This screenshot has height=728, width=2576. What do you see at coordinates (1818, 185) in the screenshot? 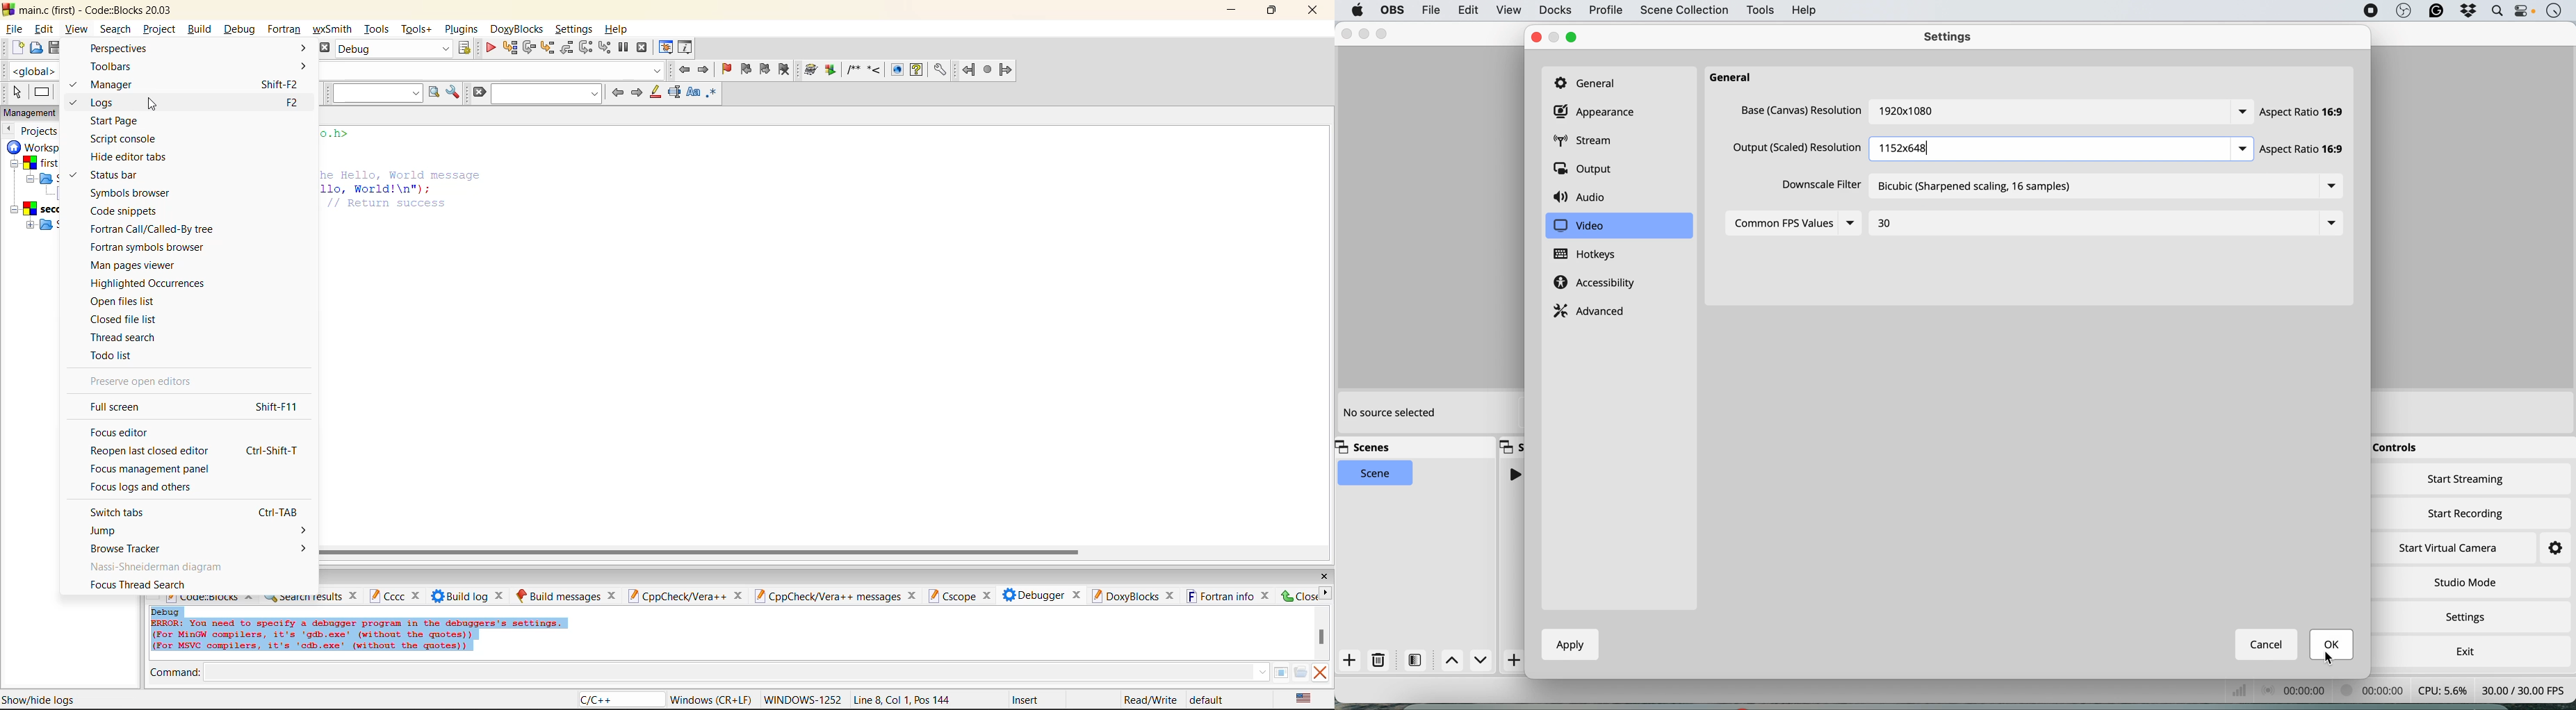
I see `downscale filter` at bounding box center [1818, 185].